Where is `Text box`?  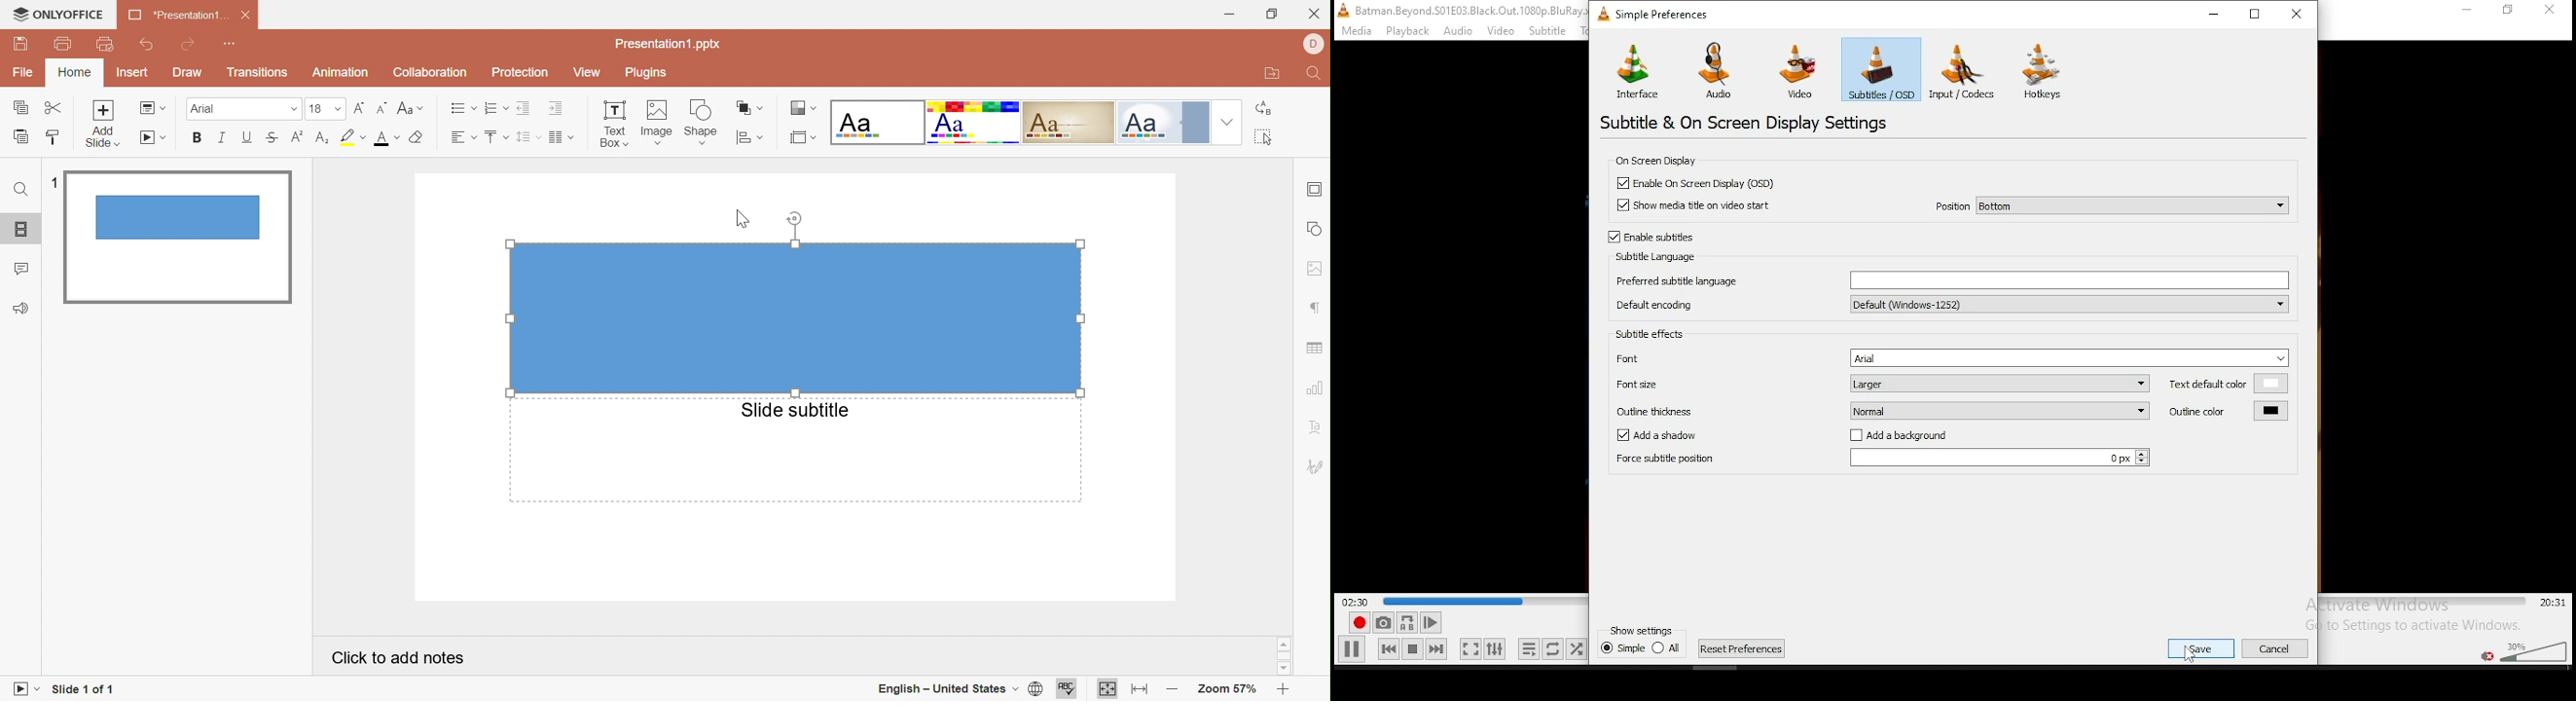
Text box is located at coordinates (614, 124).